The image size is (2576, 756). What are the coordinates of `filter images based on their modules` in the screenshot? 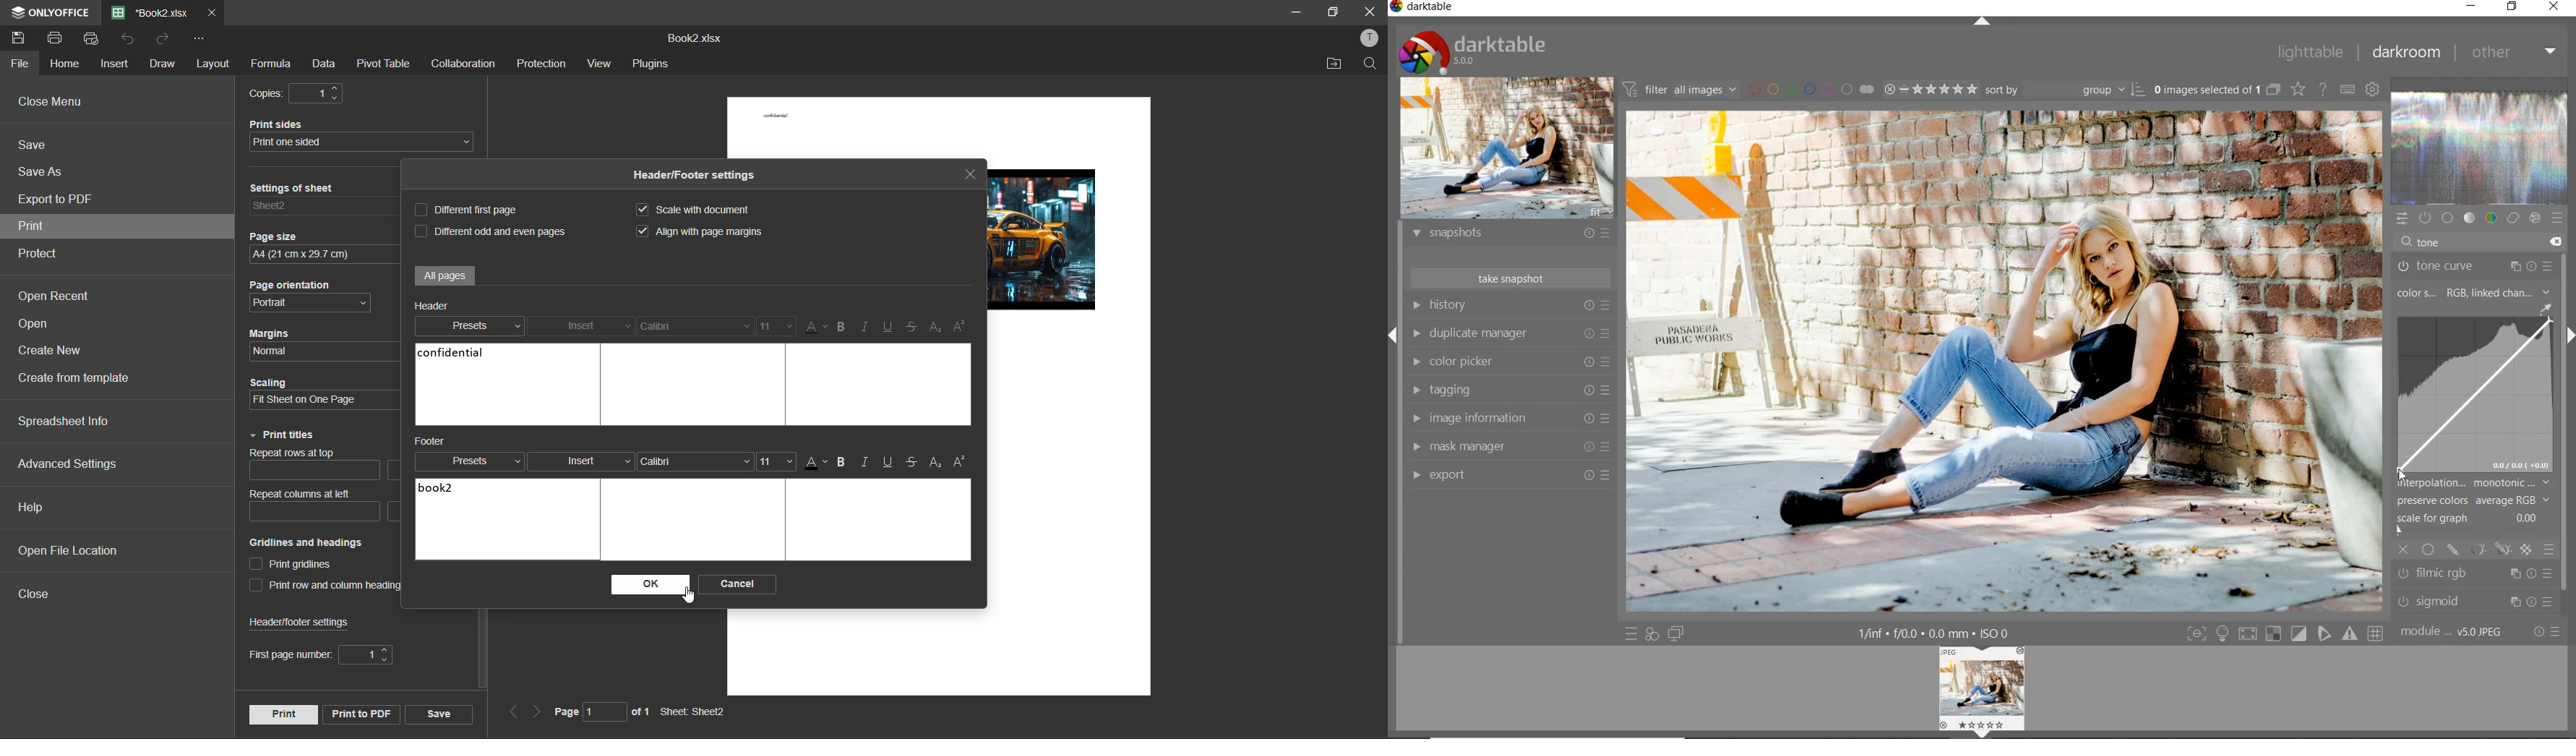 It's located at (1682, 91).